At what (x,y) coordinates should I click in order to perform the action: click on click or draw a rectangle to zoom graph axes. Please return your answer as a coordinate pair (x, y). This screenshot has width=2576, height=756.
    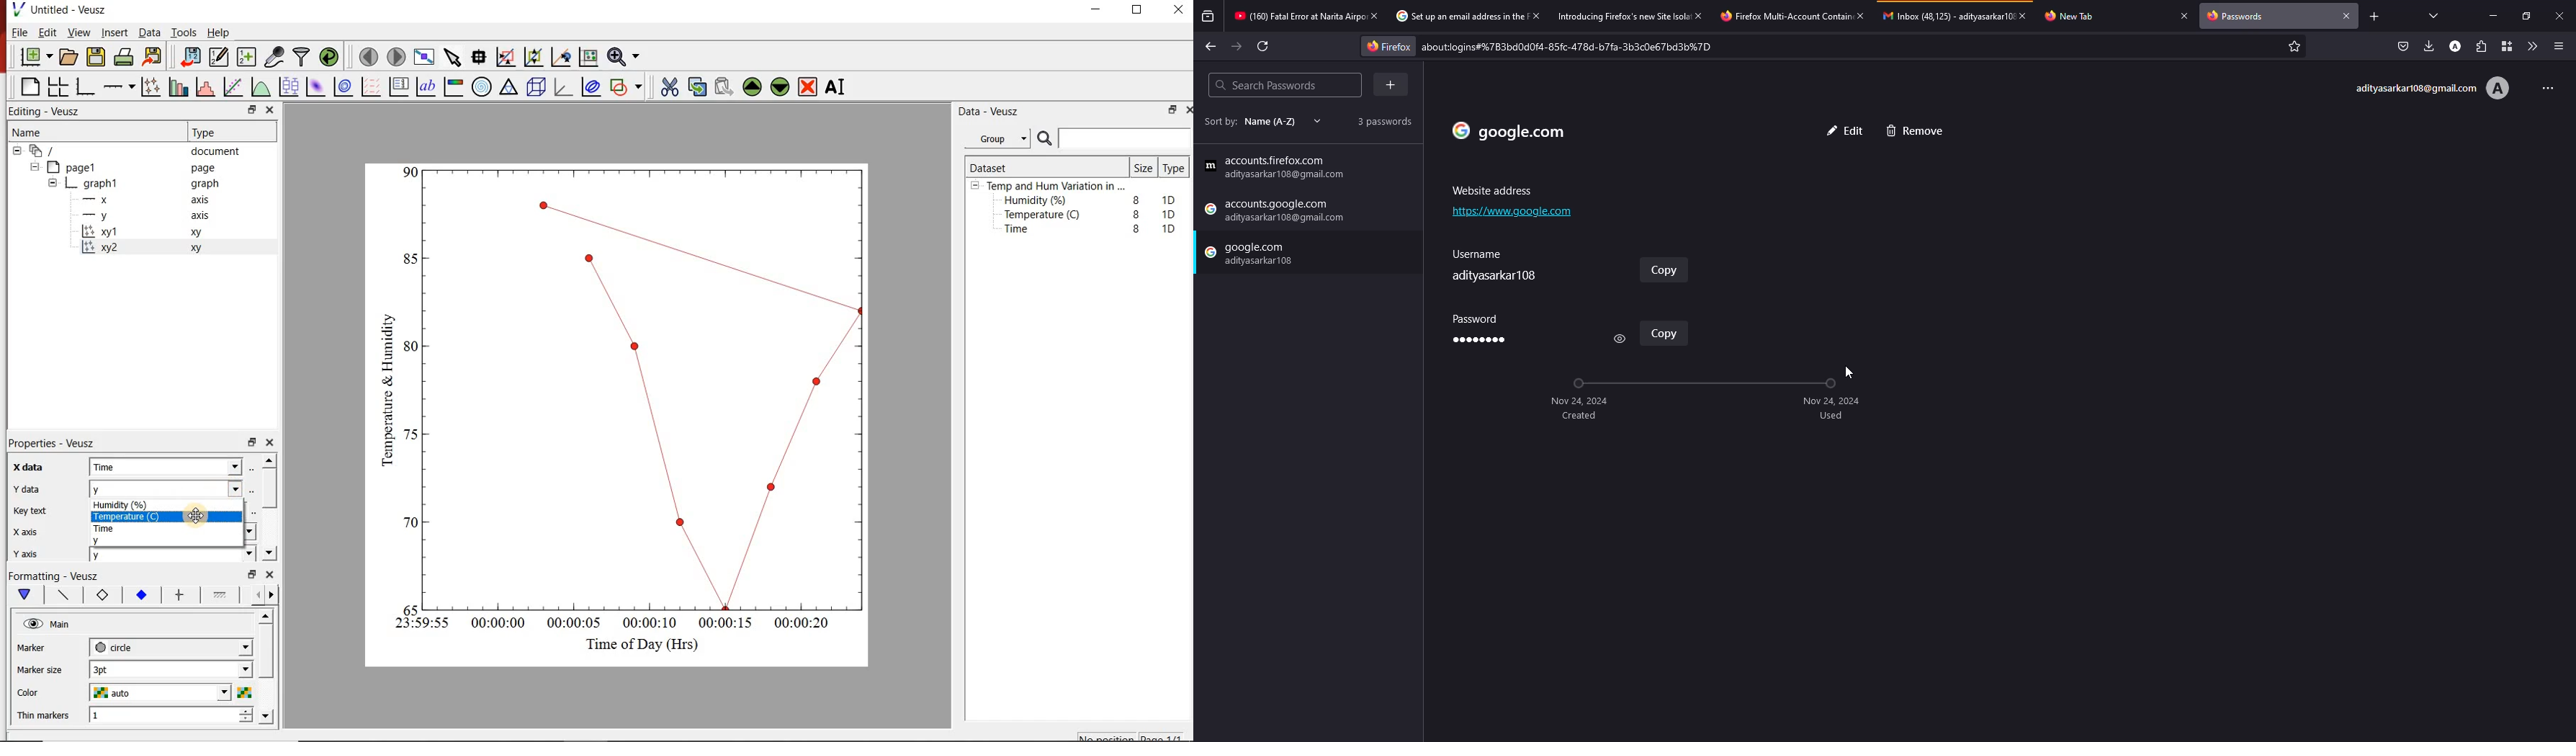
    Looking at the image, I should click on (508, 58).